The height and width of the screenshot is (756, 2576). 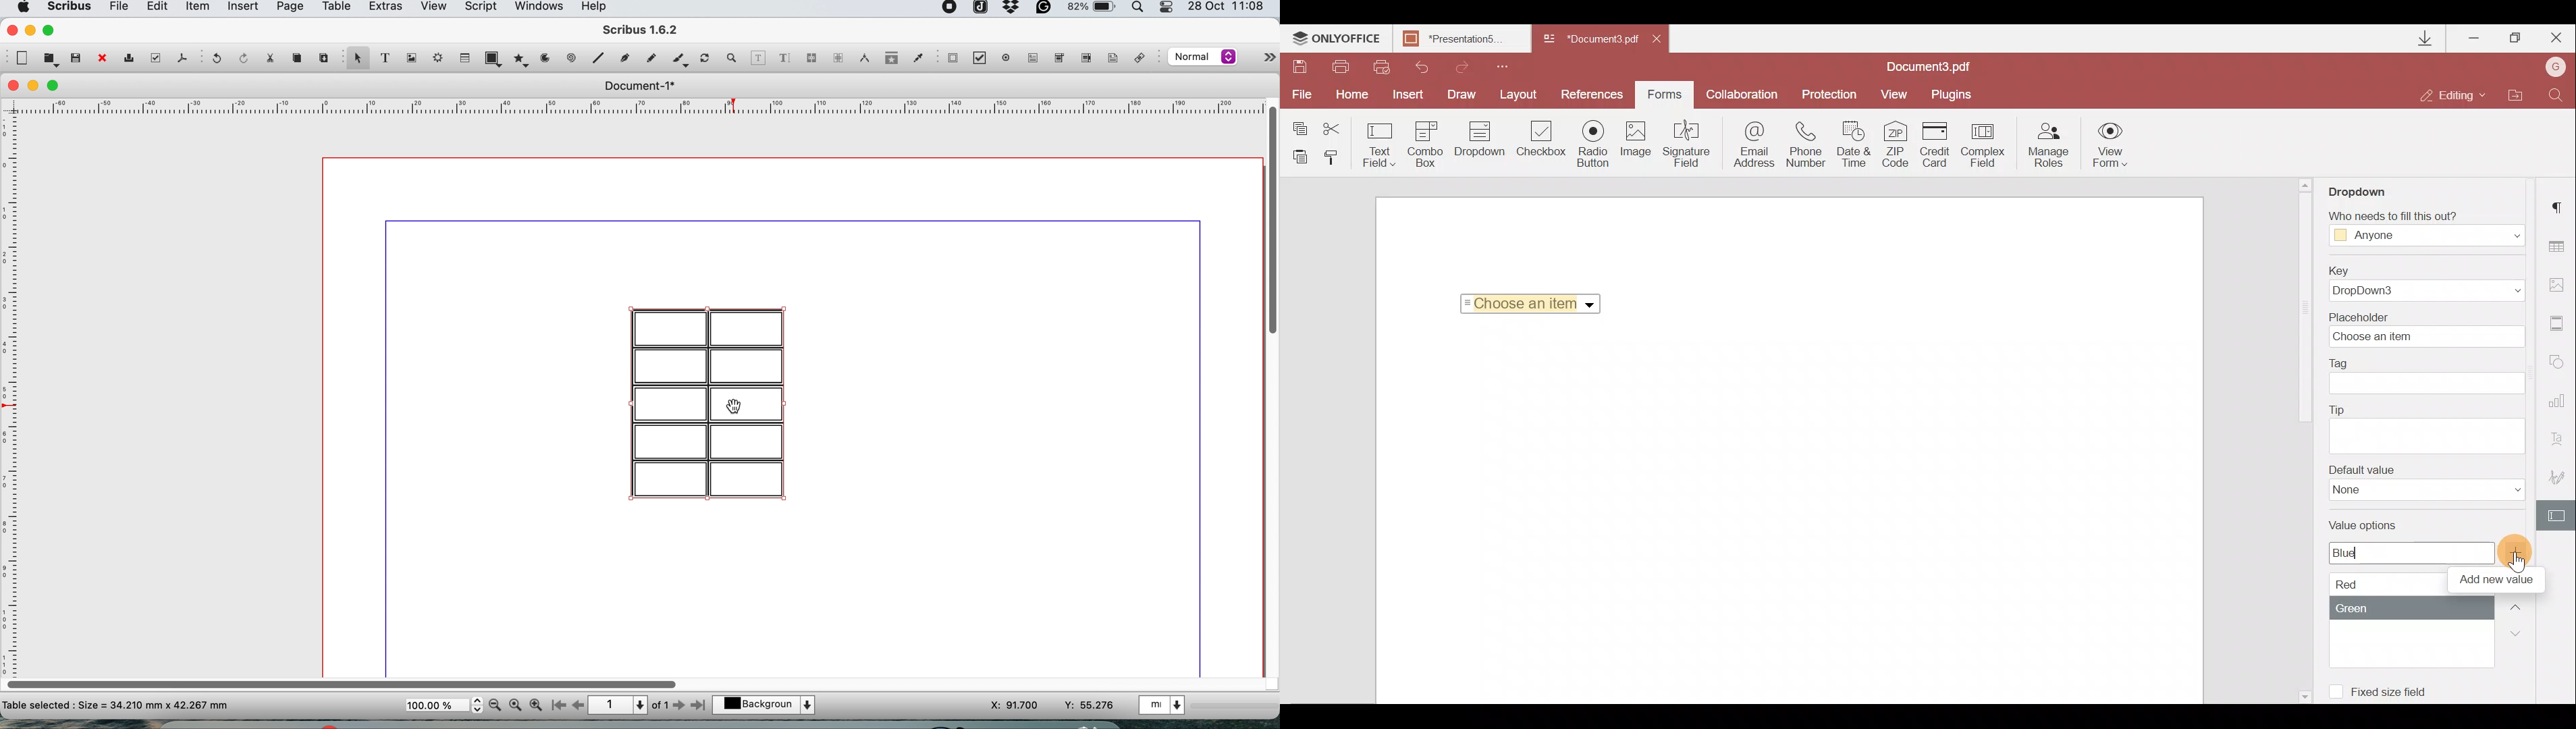 I want to click on select the image preview quality, so click(x=1201, y=57).